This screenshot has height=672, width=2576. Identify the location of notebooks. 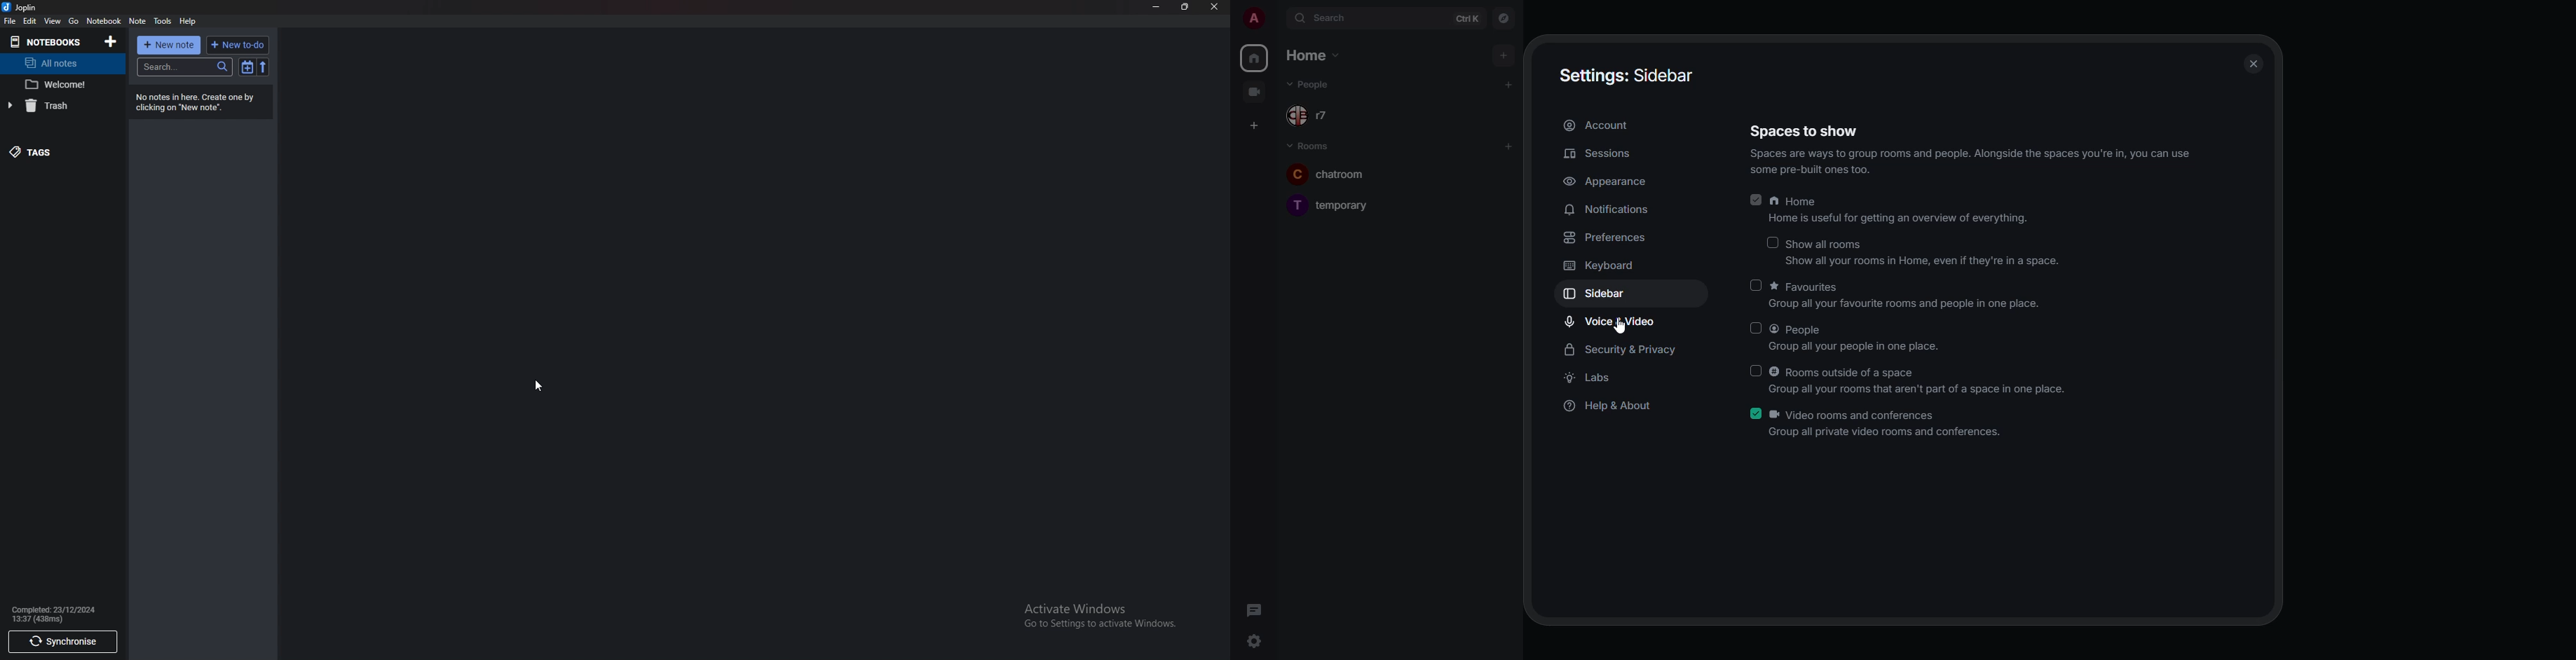
(49, 42).